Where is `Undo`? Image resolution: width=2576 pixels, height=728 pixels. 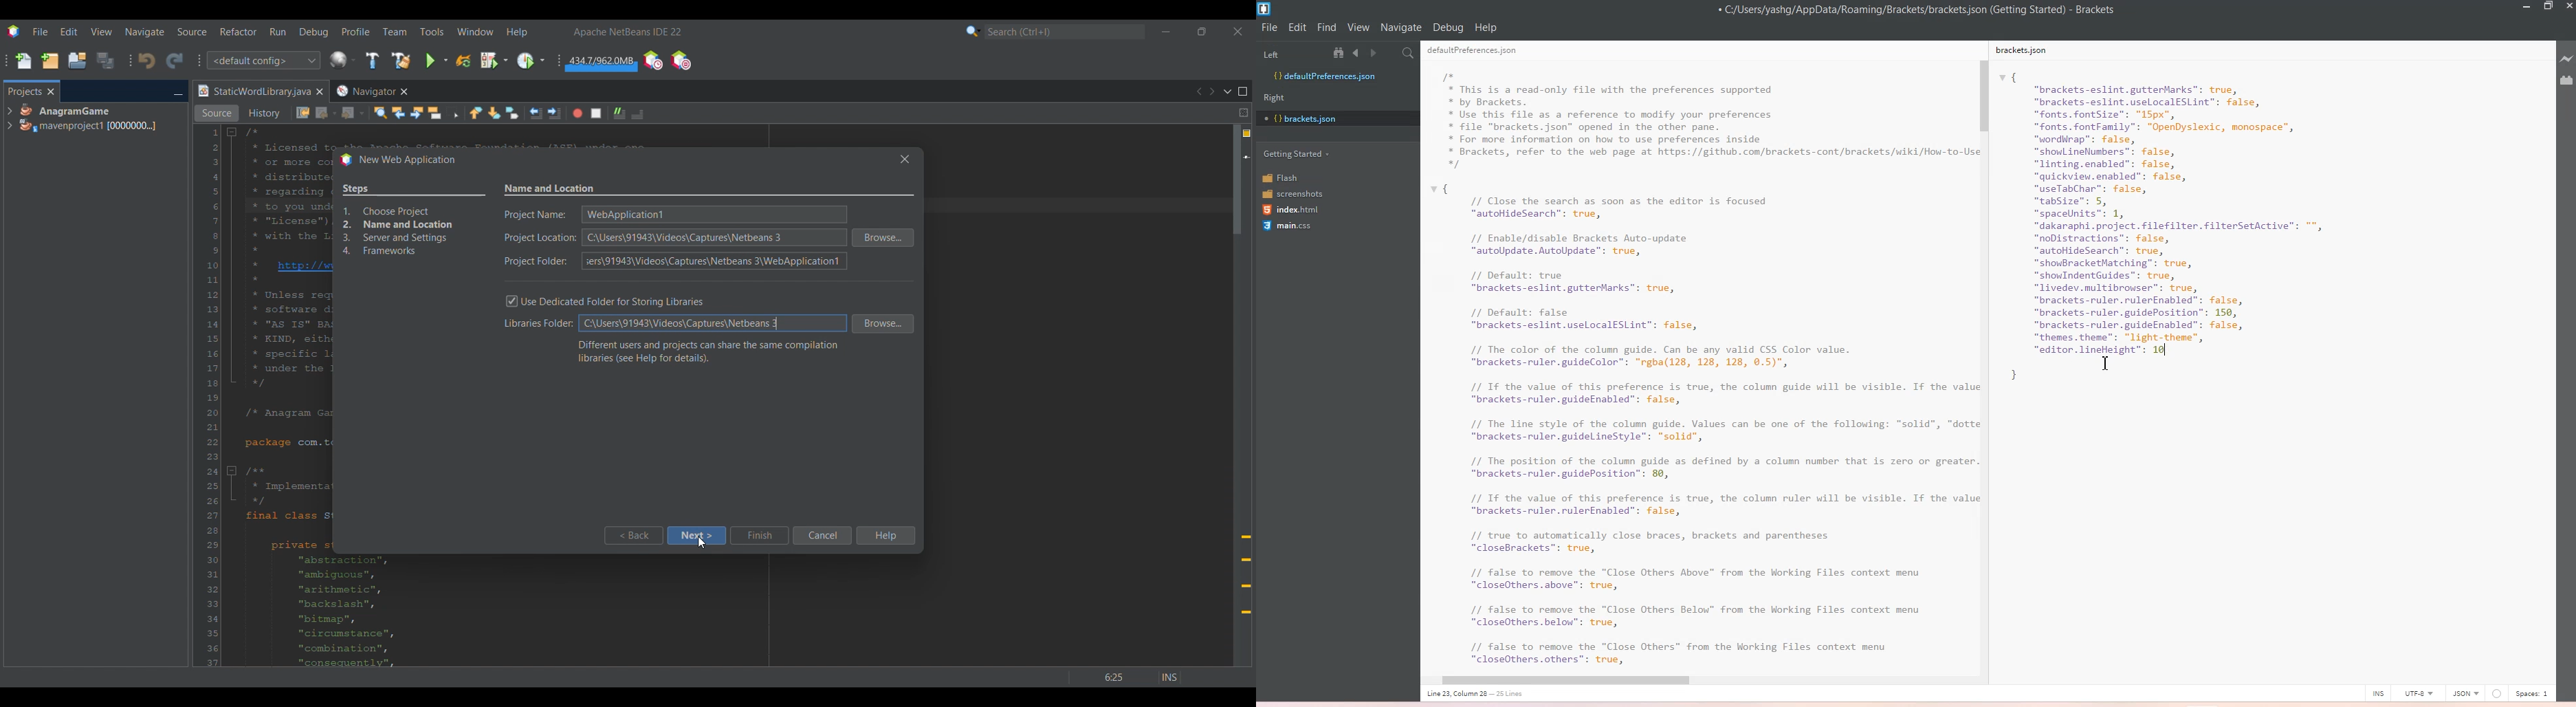 Undo is located at coordinates (147, 61).